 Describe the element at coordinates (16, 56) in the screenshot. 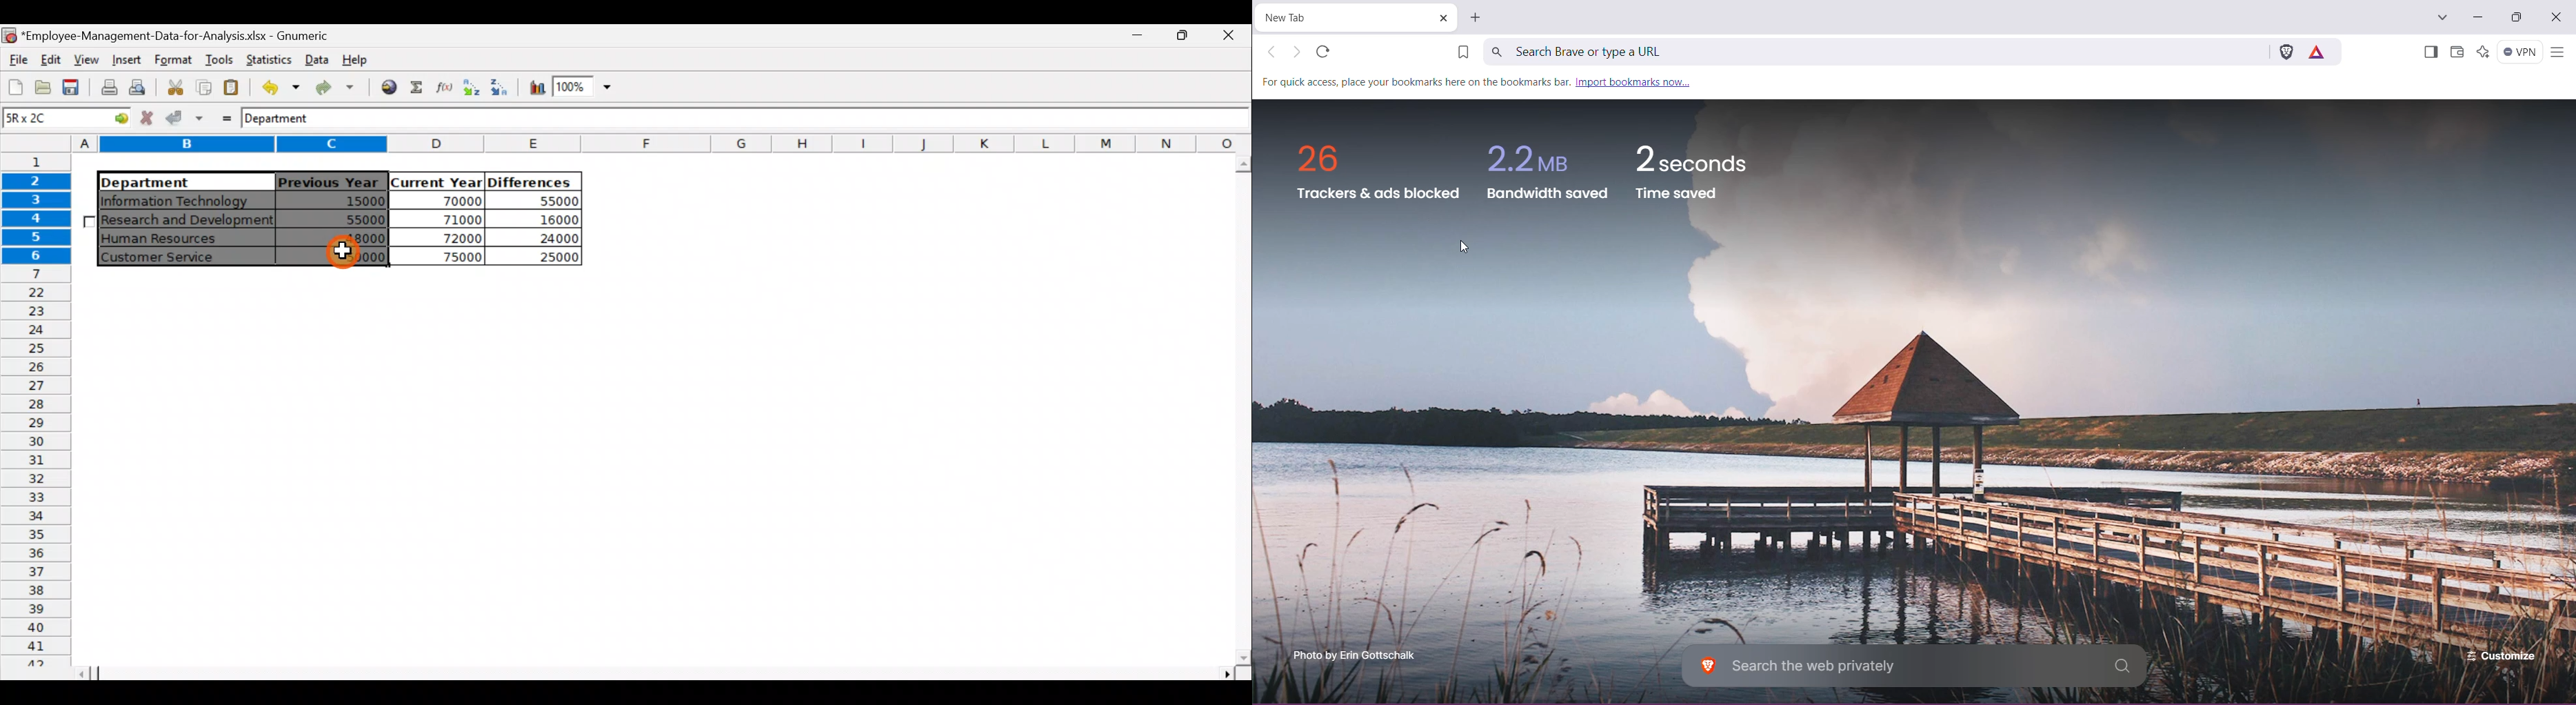

I see `File` at that location.